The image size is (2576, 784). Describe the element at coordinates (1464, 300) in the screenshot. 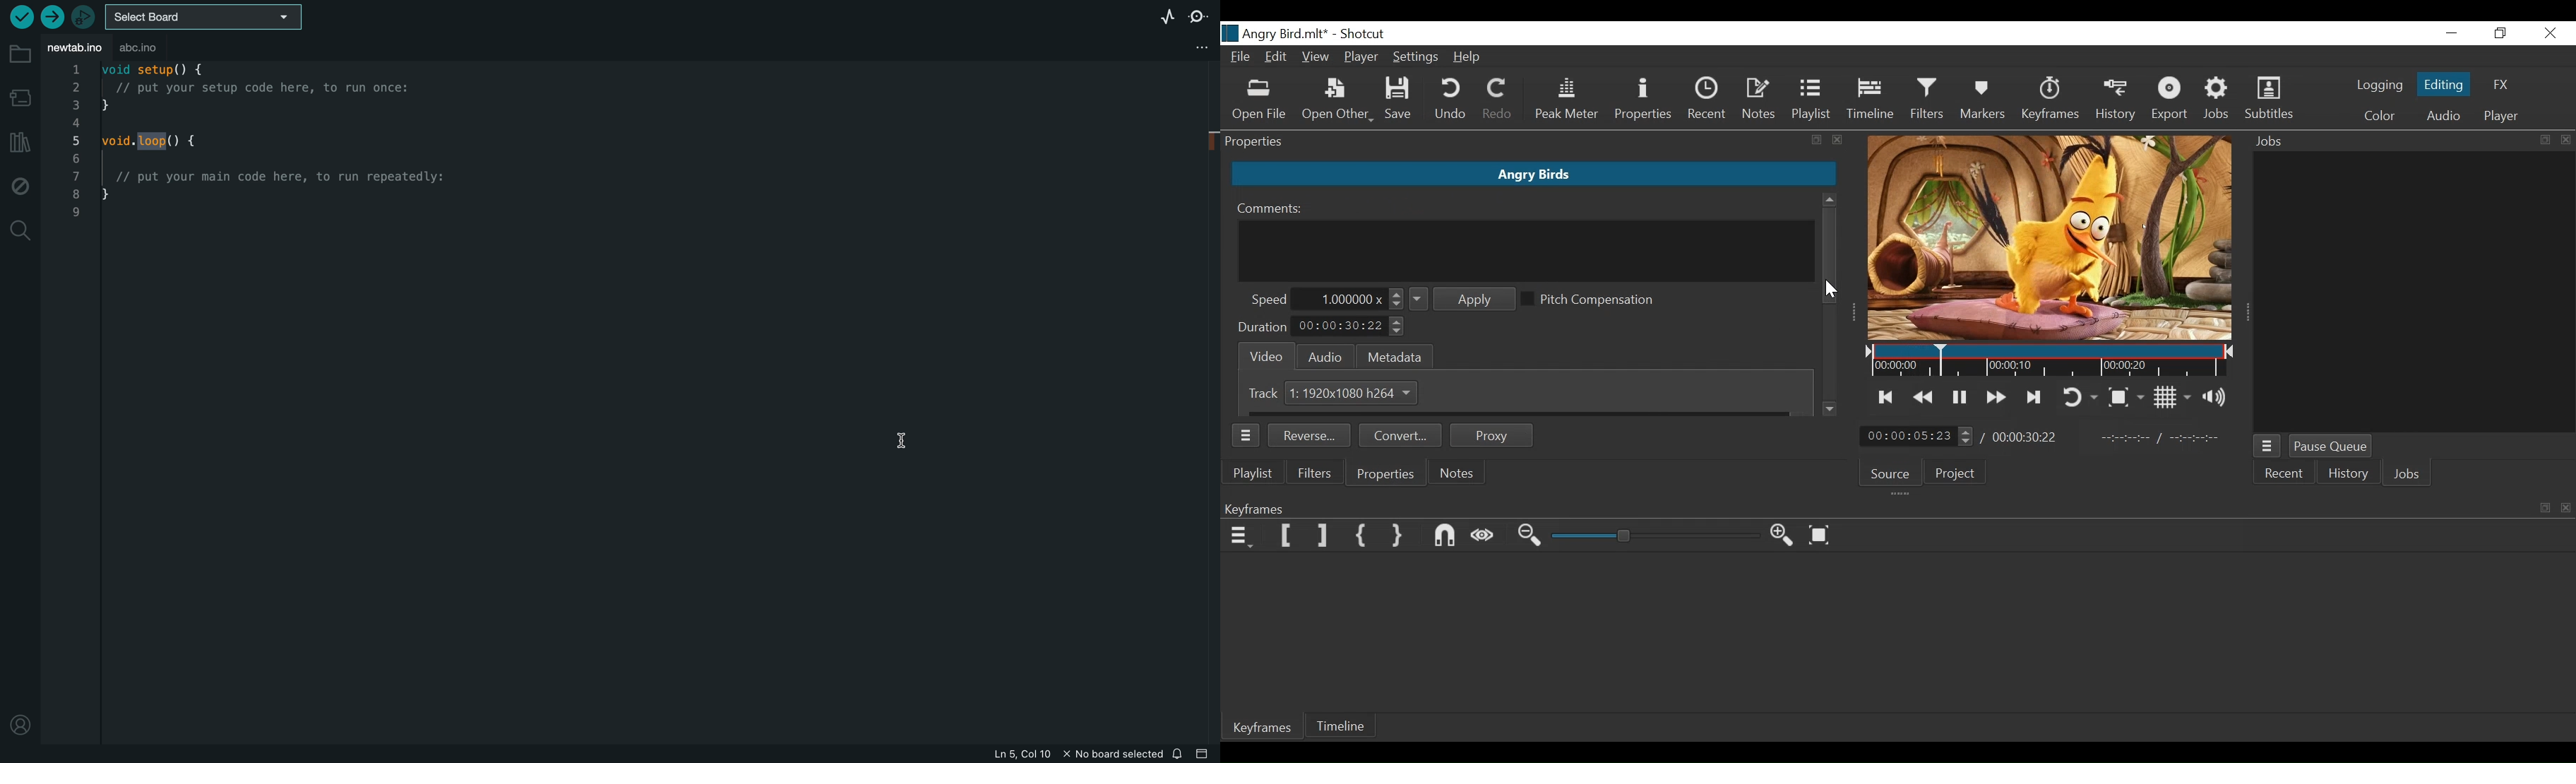

I see `Apply` at that location.